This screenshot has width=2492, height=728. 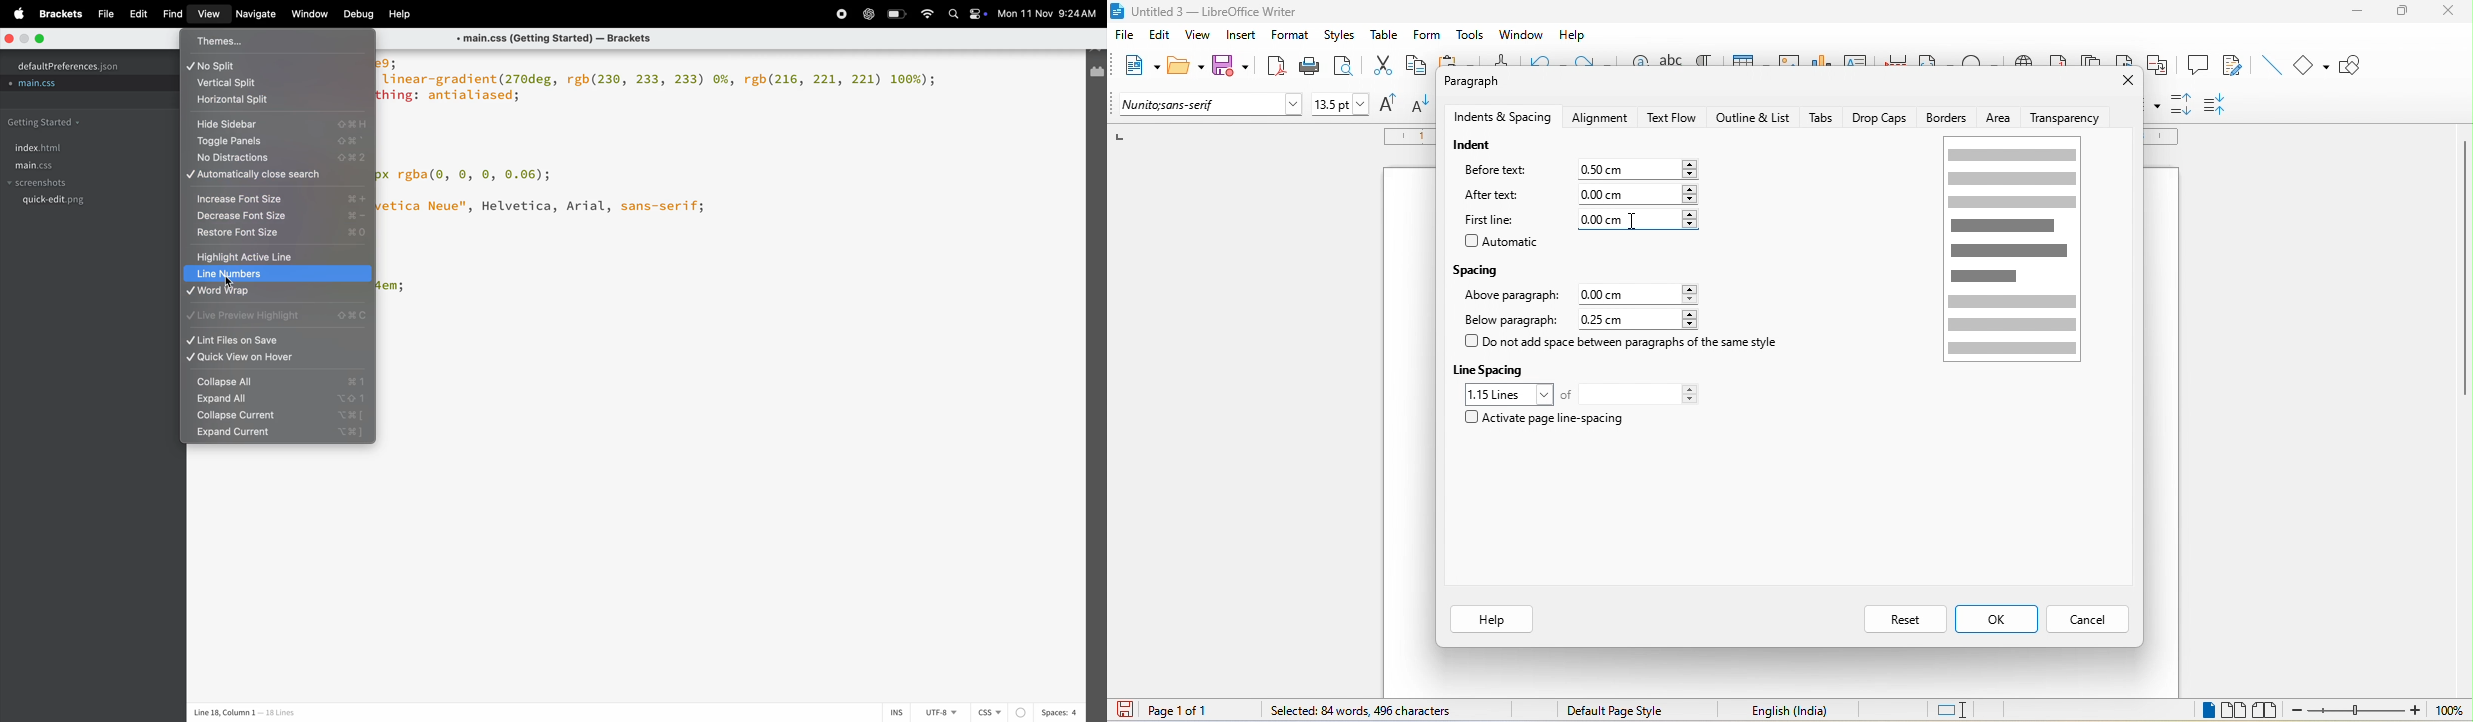 I want to click on live preview highlight, so click(x=278, y=319).